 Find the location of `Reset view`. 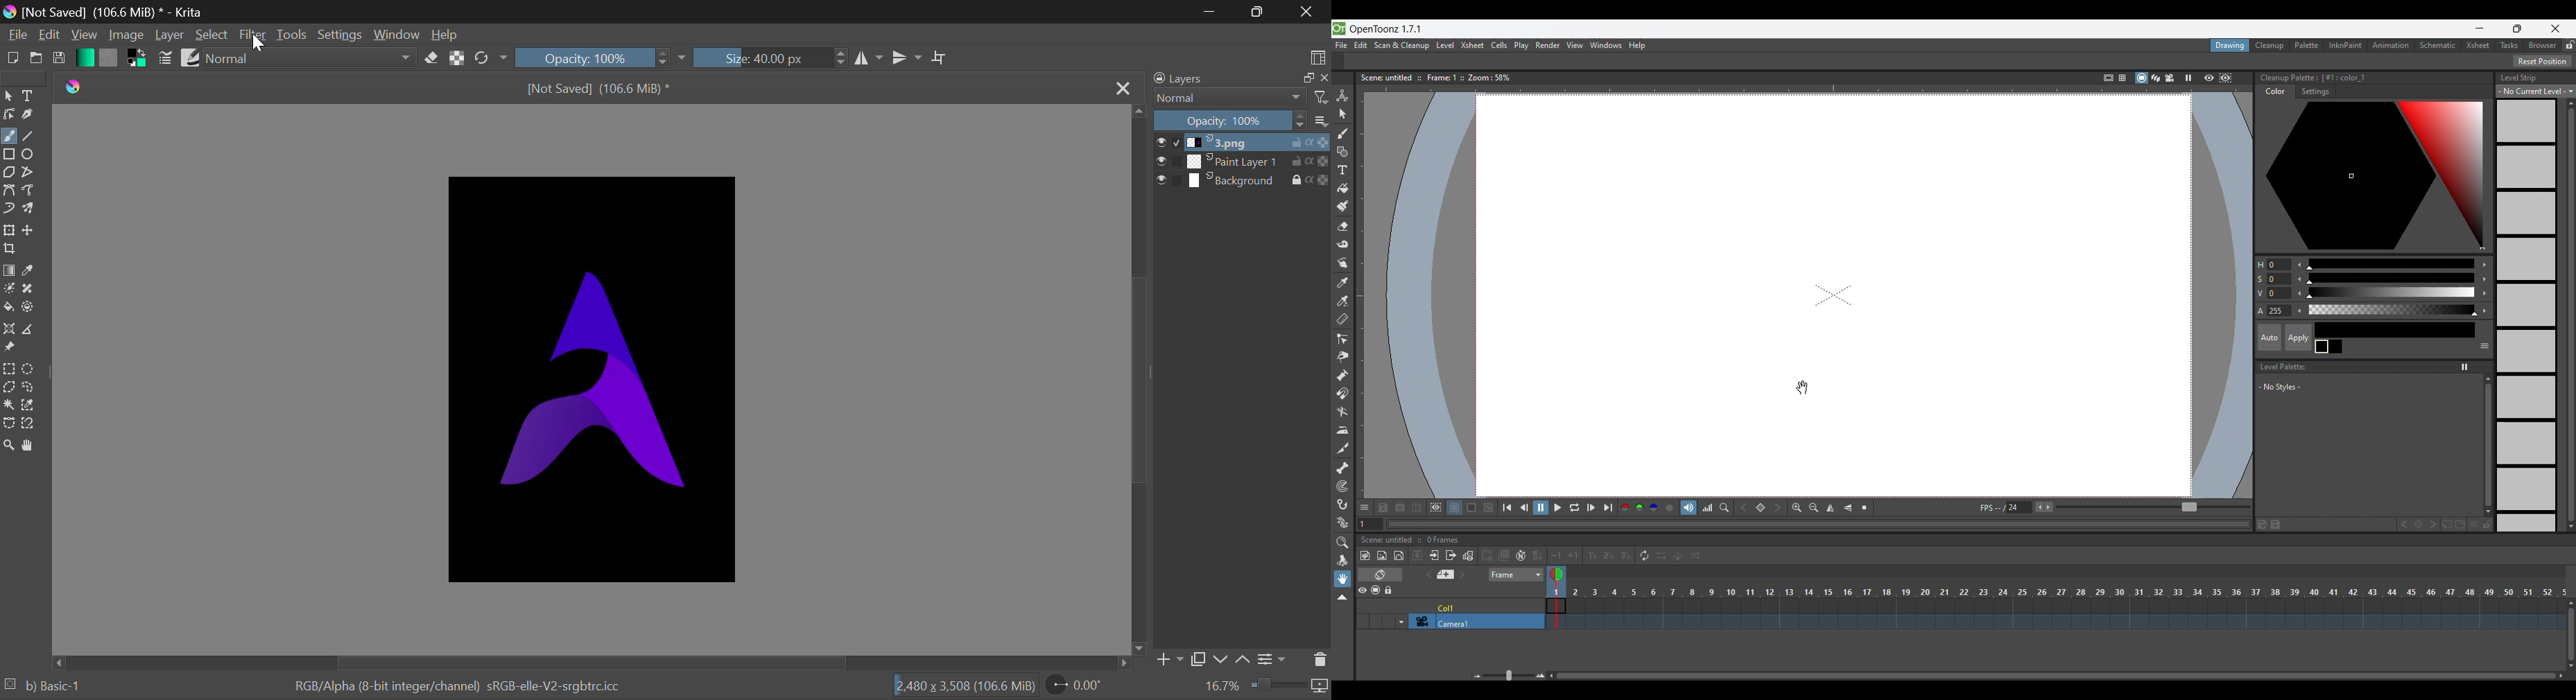

Reset view is located at coordinates (1864, 507).